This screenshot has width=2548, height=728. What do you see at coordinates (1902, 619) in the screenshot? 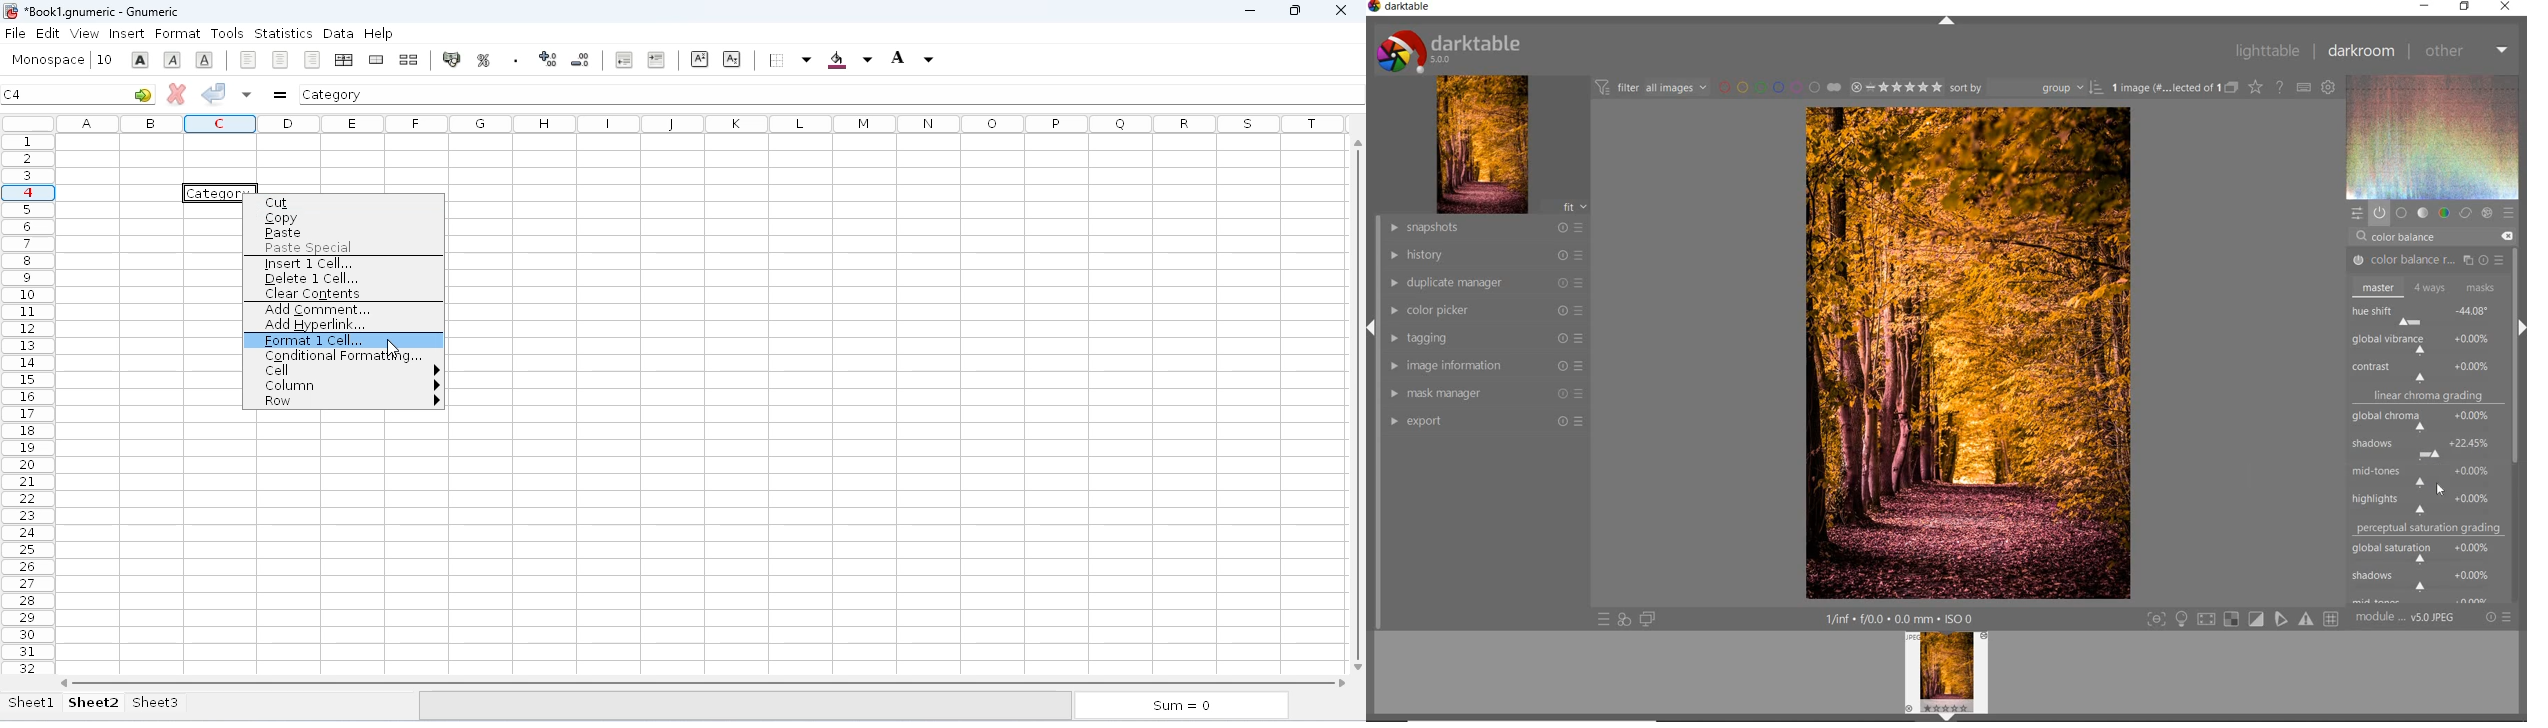
I see `other interface detail` at bounding box center [1902, 619].